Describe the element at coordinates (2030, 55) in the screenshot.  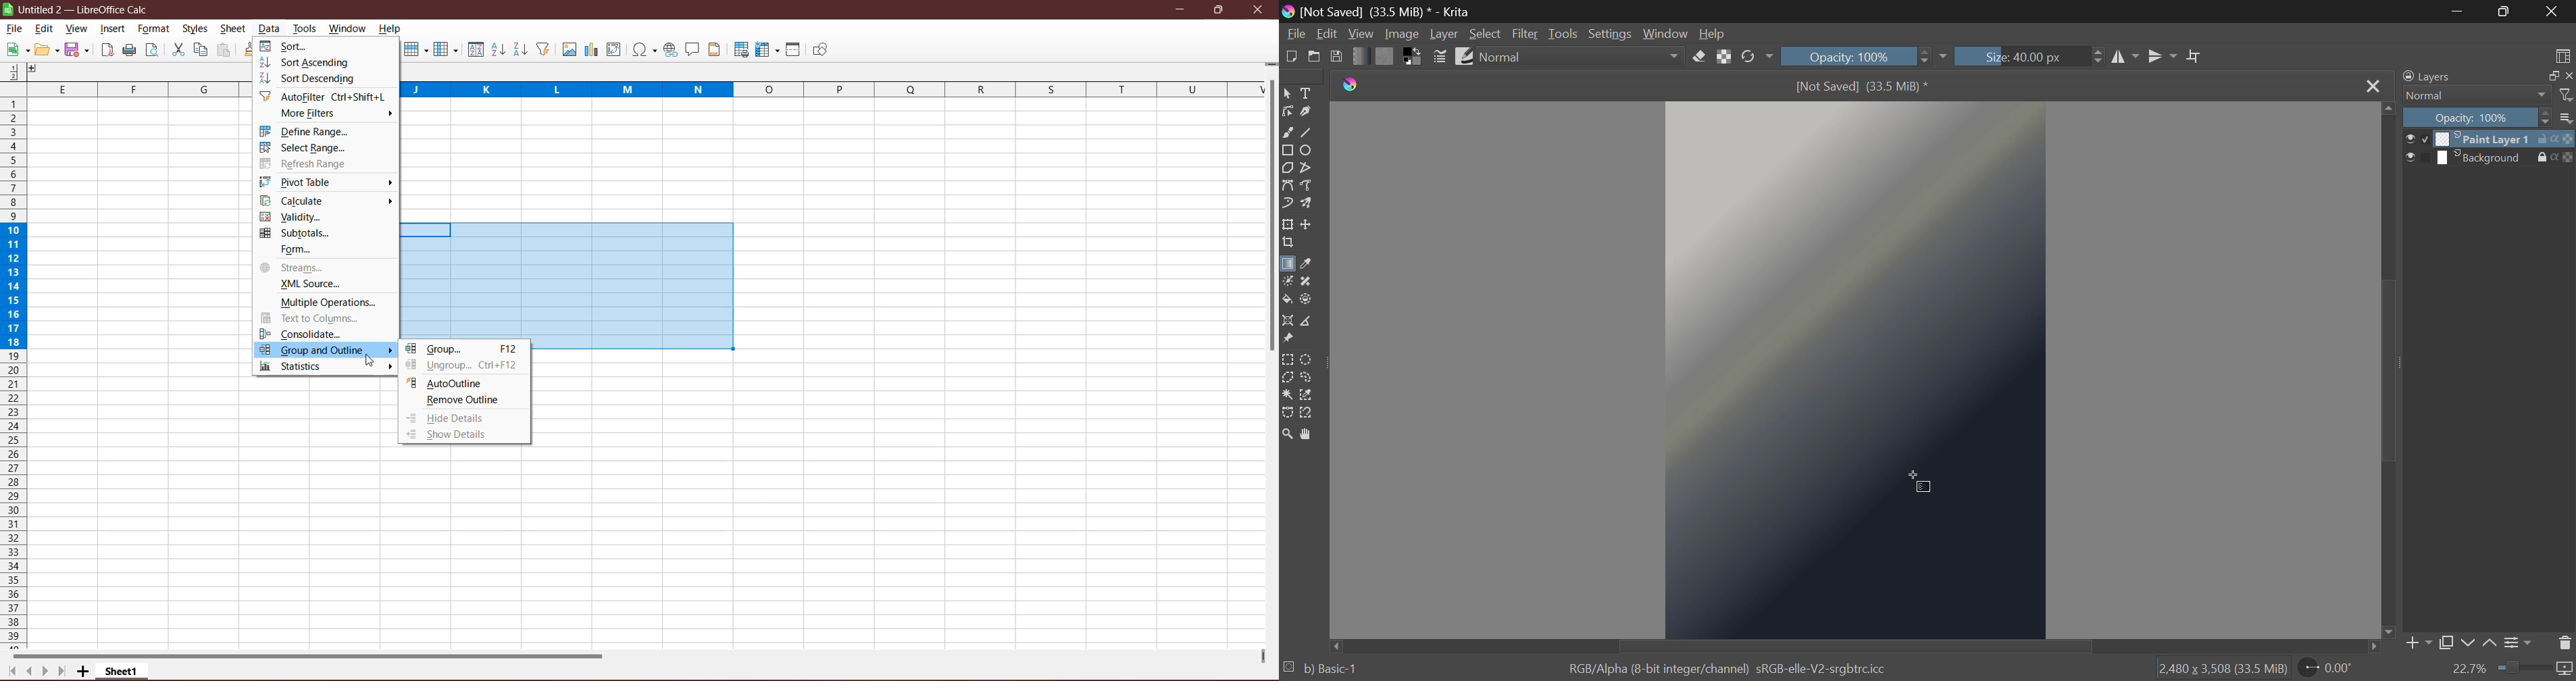
I see `Size: 40.00 px` at that location.